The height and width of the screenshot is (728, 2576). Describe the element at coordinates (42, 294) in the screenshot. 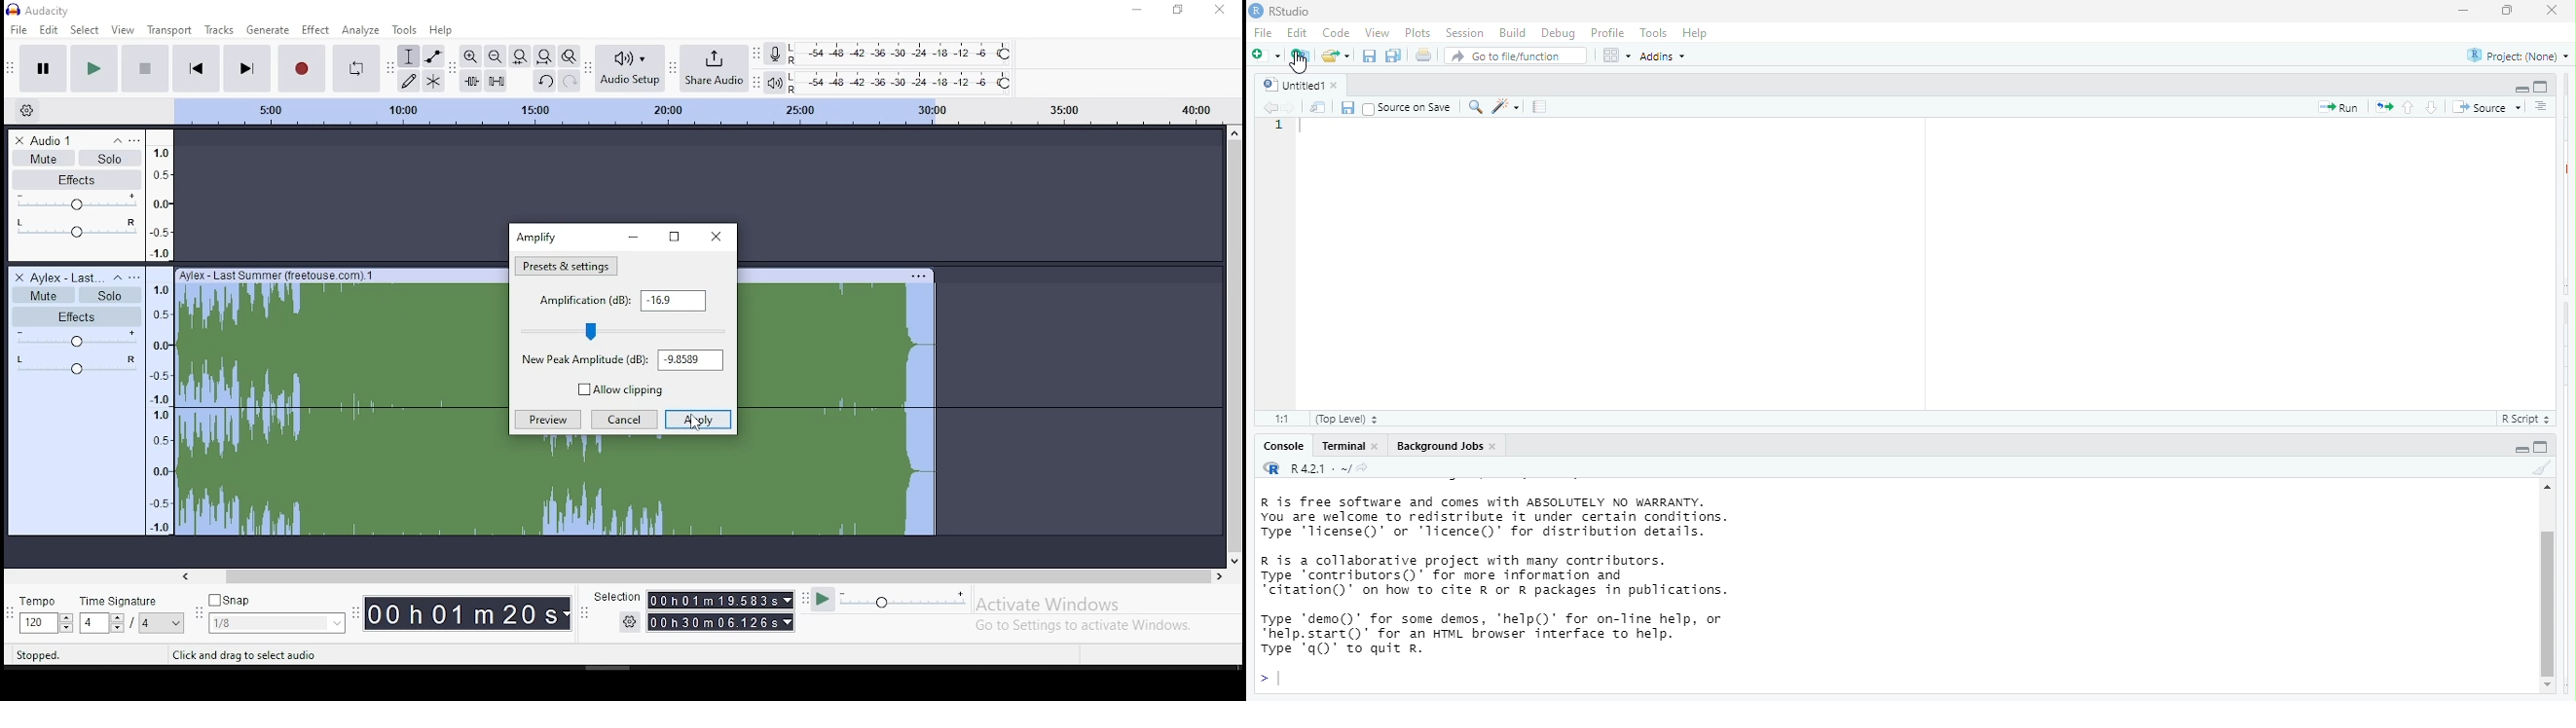

I see `mute` at that location.